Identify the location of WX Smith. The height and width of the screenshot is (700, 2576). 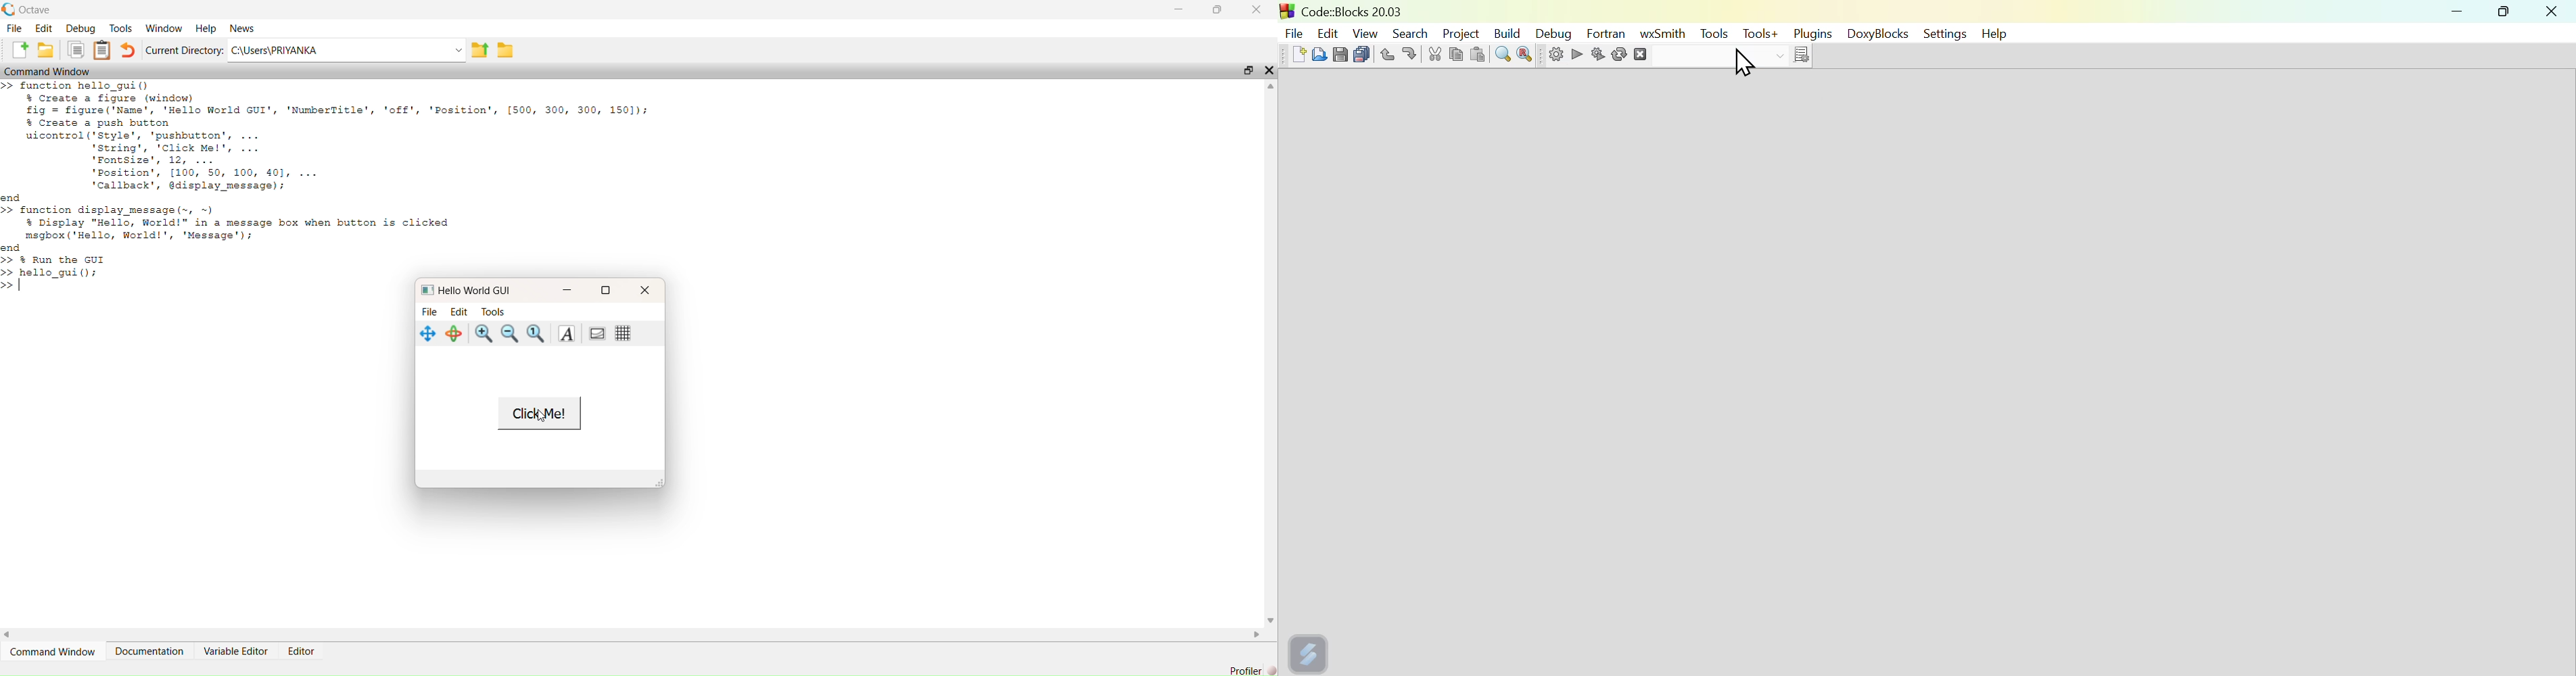
(1663, 33).